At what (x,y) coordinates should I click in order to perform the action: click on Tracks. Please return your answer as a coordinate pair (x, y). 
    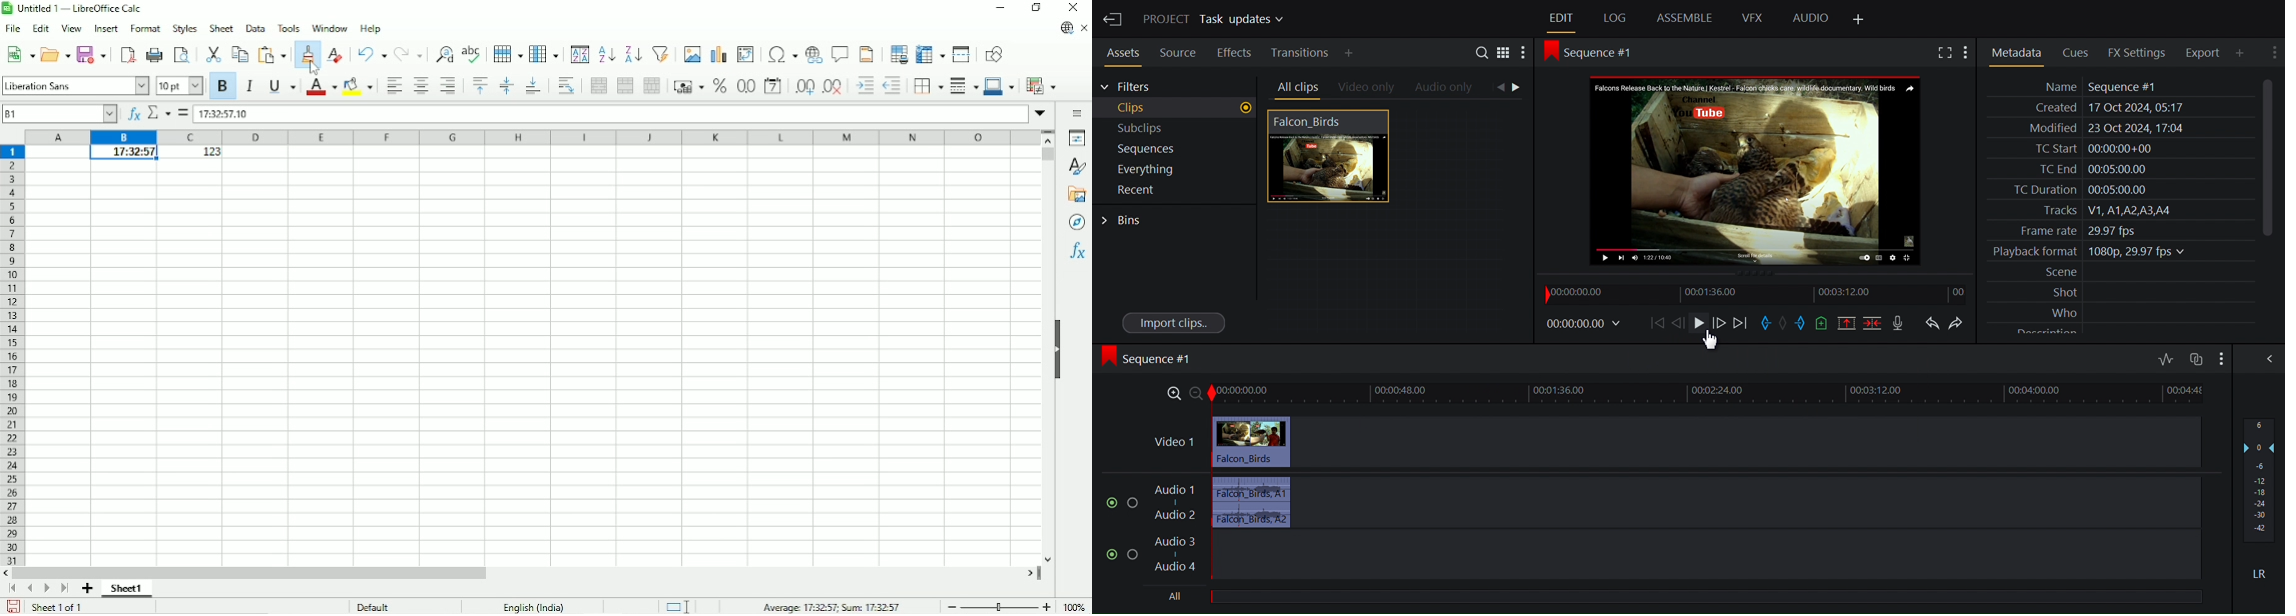
    Looking at the image, I should click on (2119, 211).